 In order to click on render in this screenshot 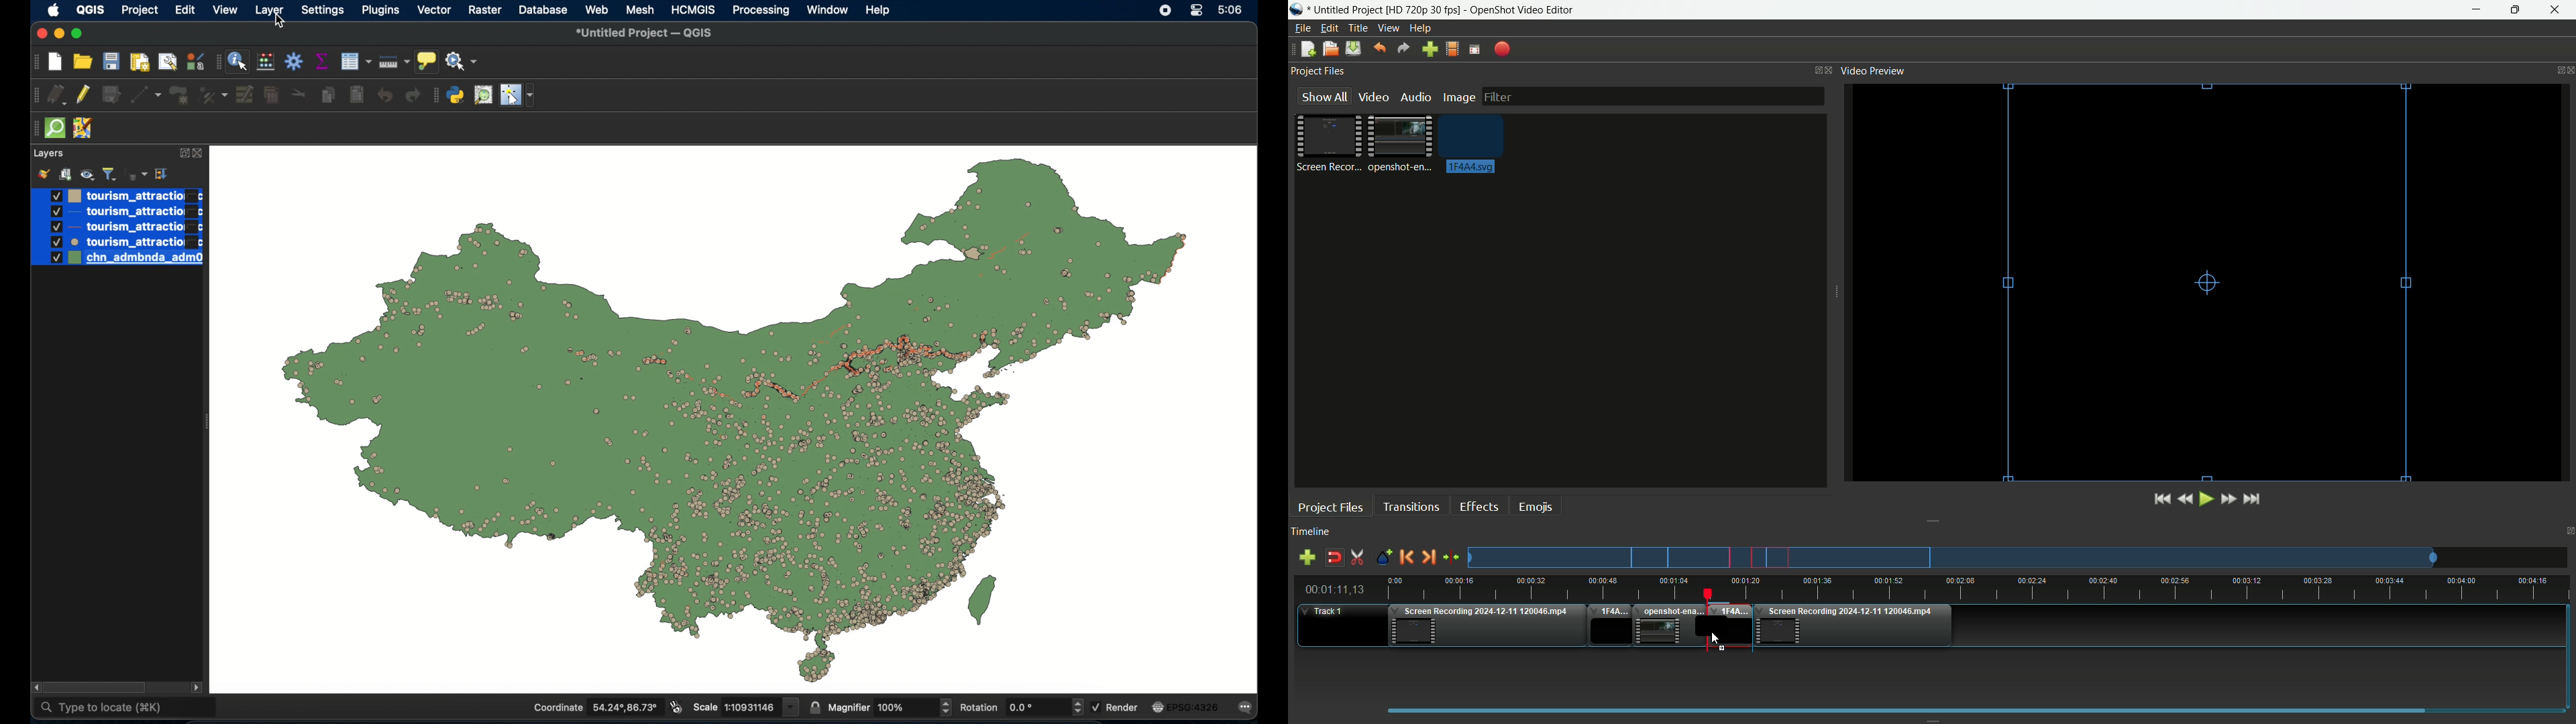, I will do `click(1116, 708)`.